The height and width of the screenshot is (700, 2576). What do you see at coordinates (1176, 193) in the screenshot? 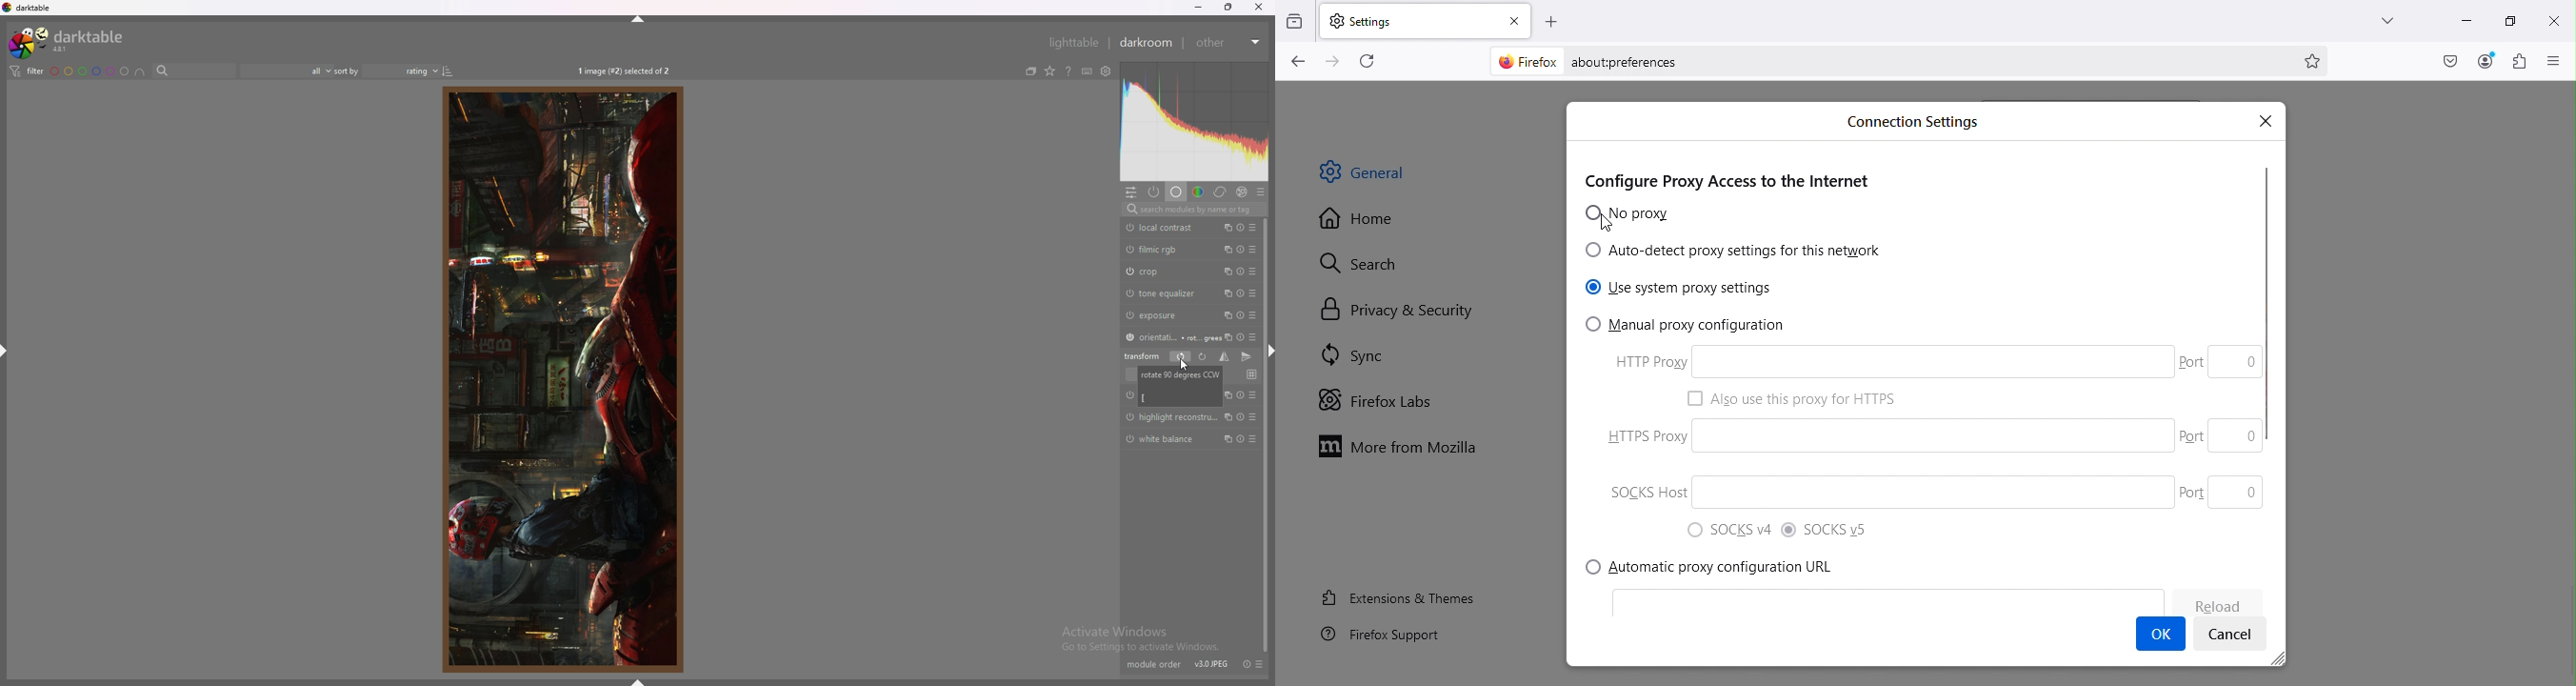
I see `base` at bounding box center [1176, 193].